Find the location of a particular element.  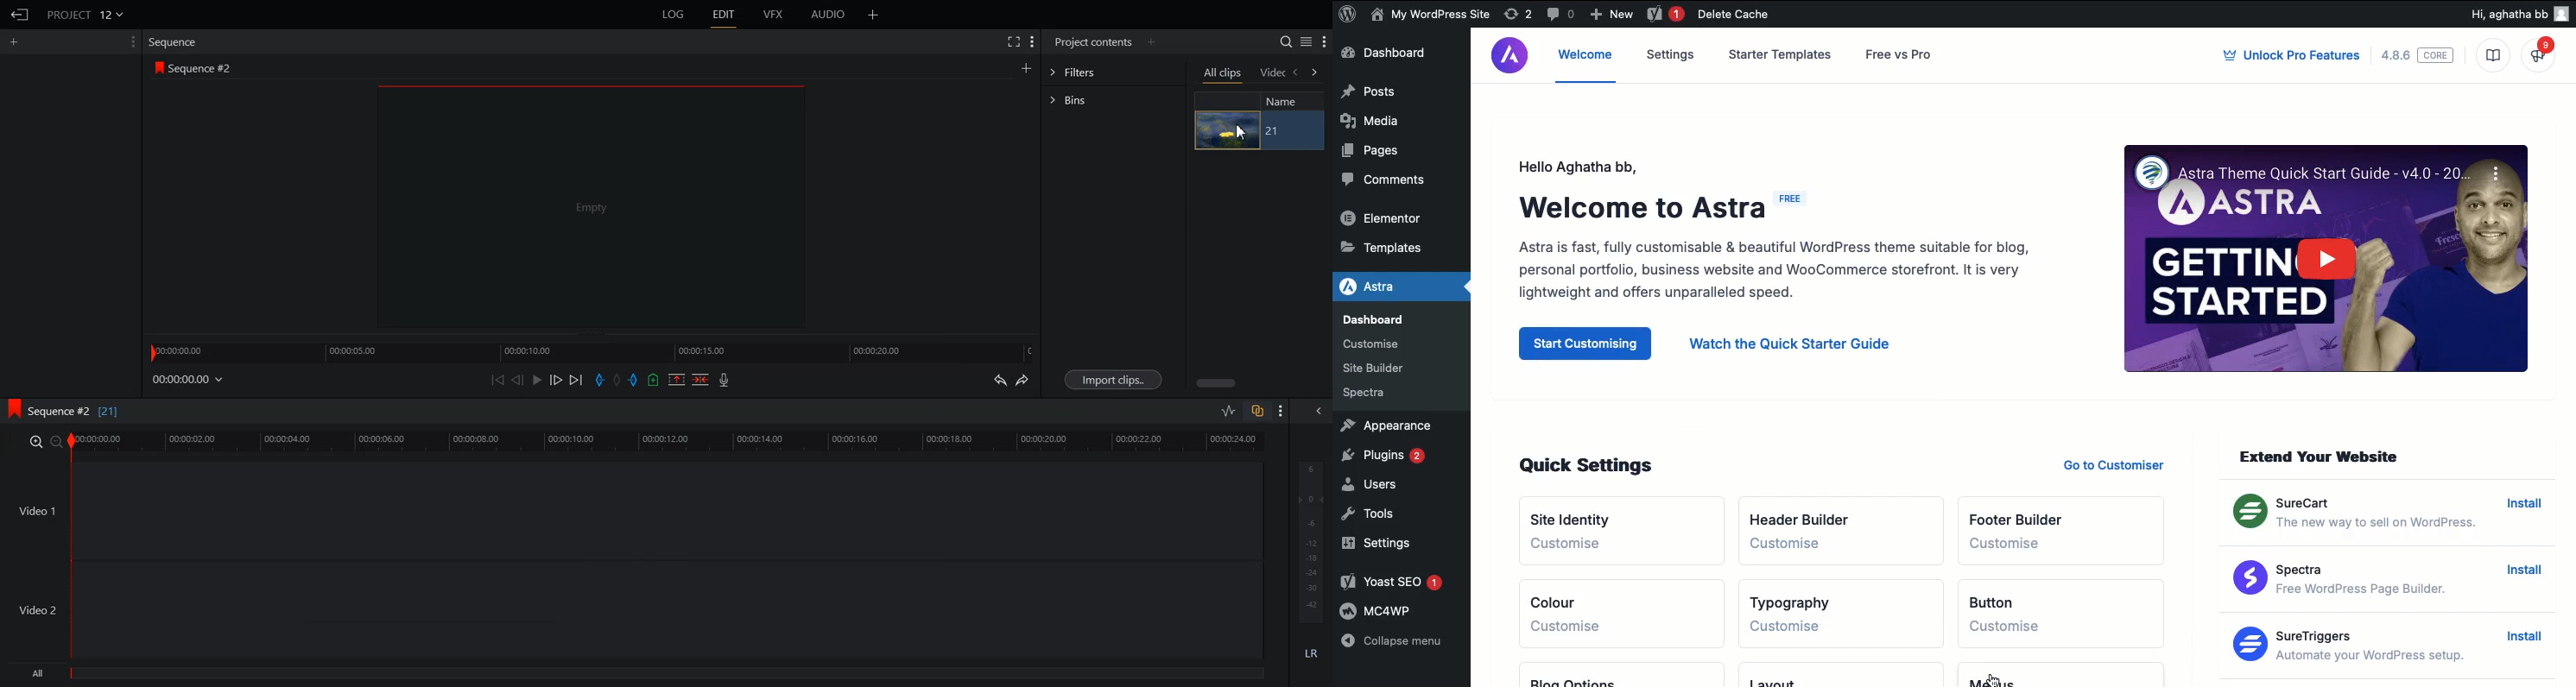

Play is located at coordinates (537, 379).